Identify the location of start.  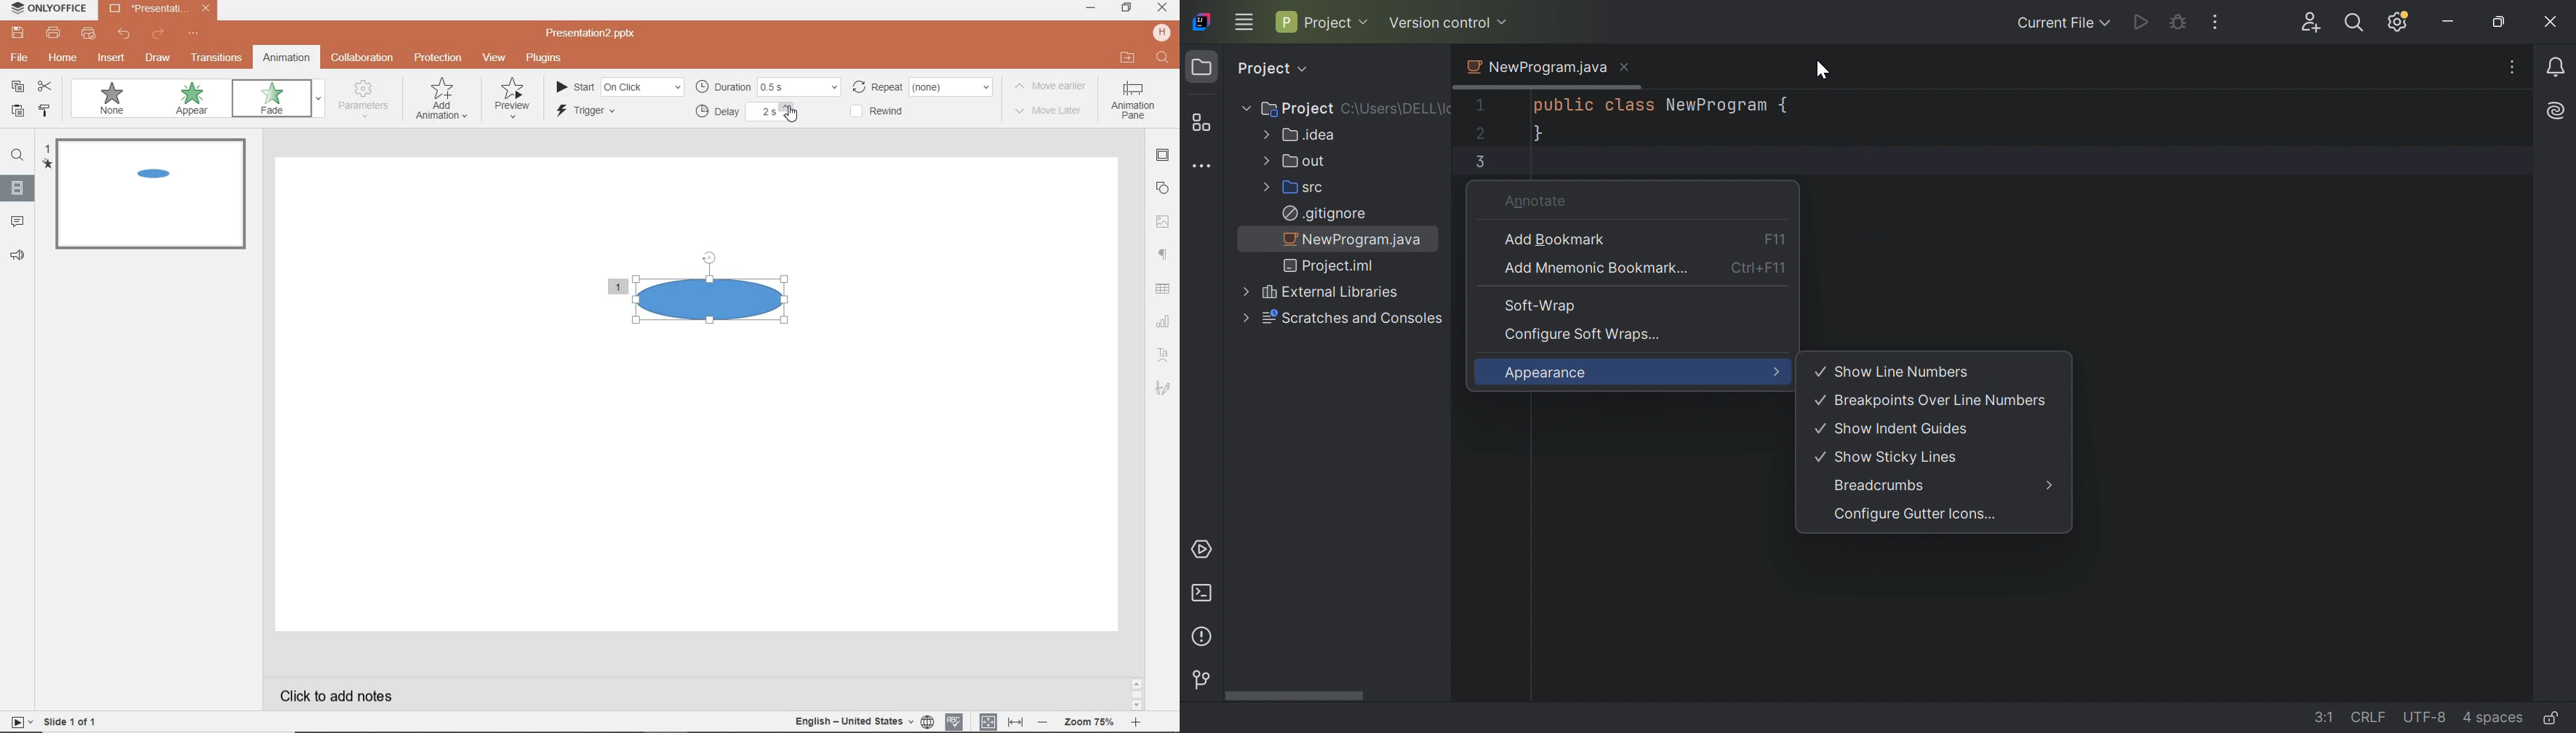
(619, 88).